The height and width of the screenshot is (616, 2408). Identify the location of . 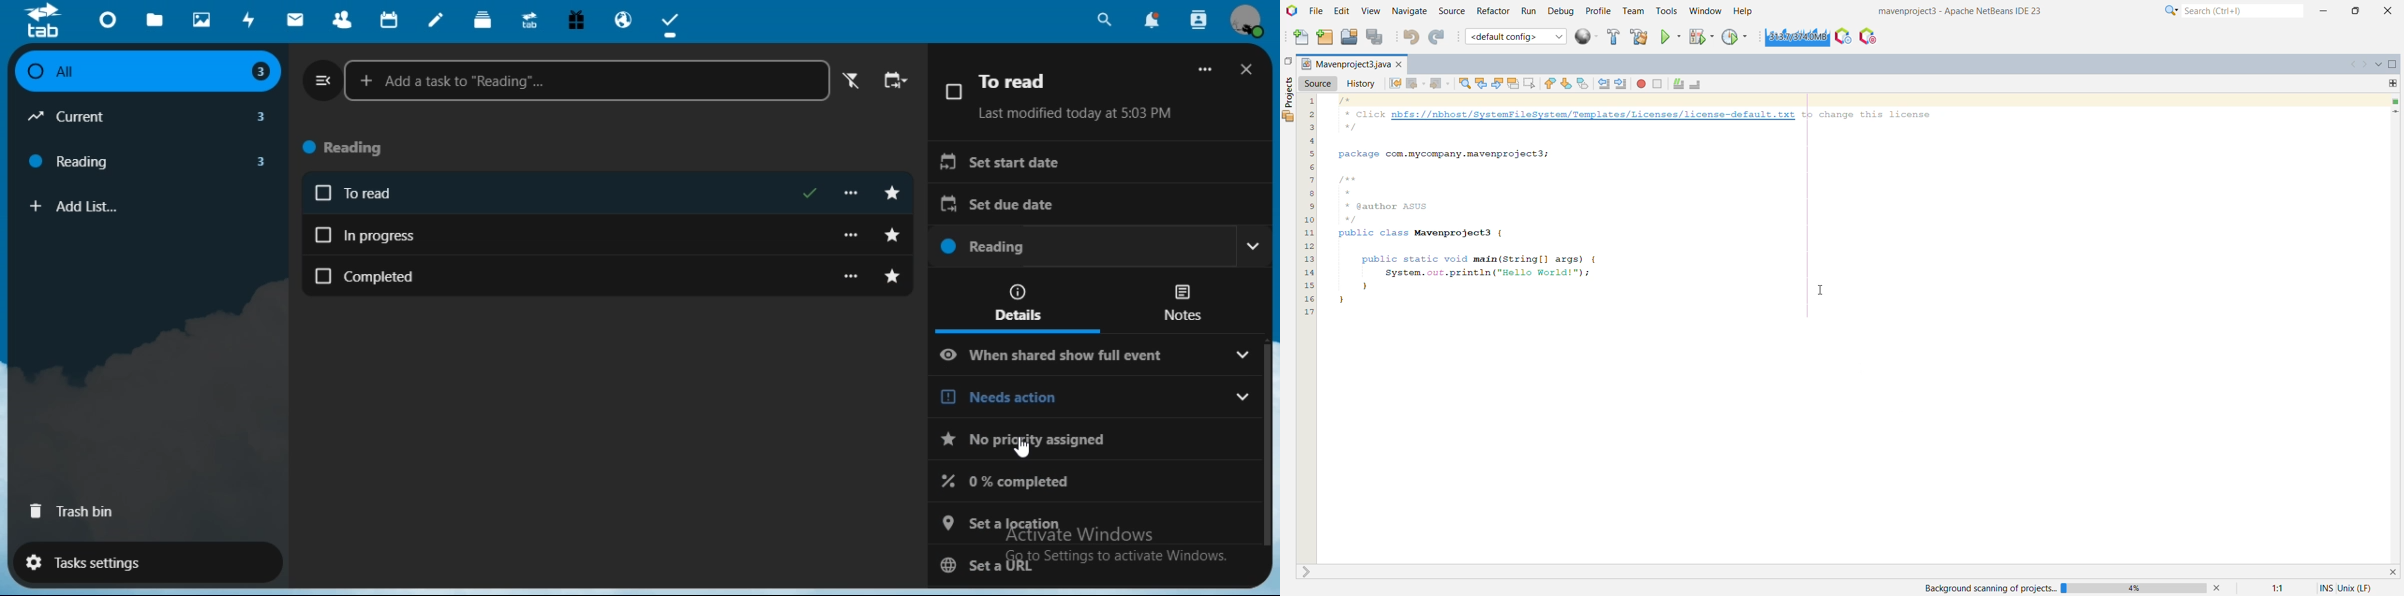
(1585, 37).